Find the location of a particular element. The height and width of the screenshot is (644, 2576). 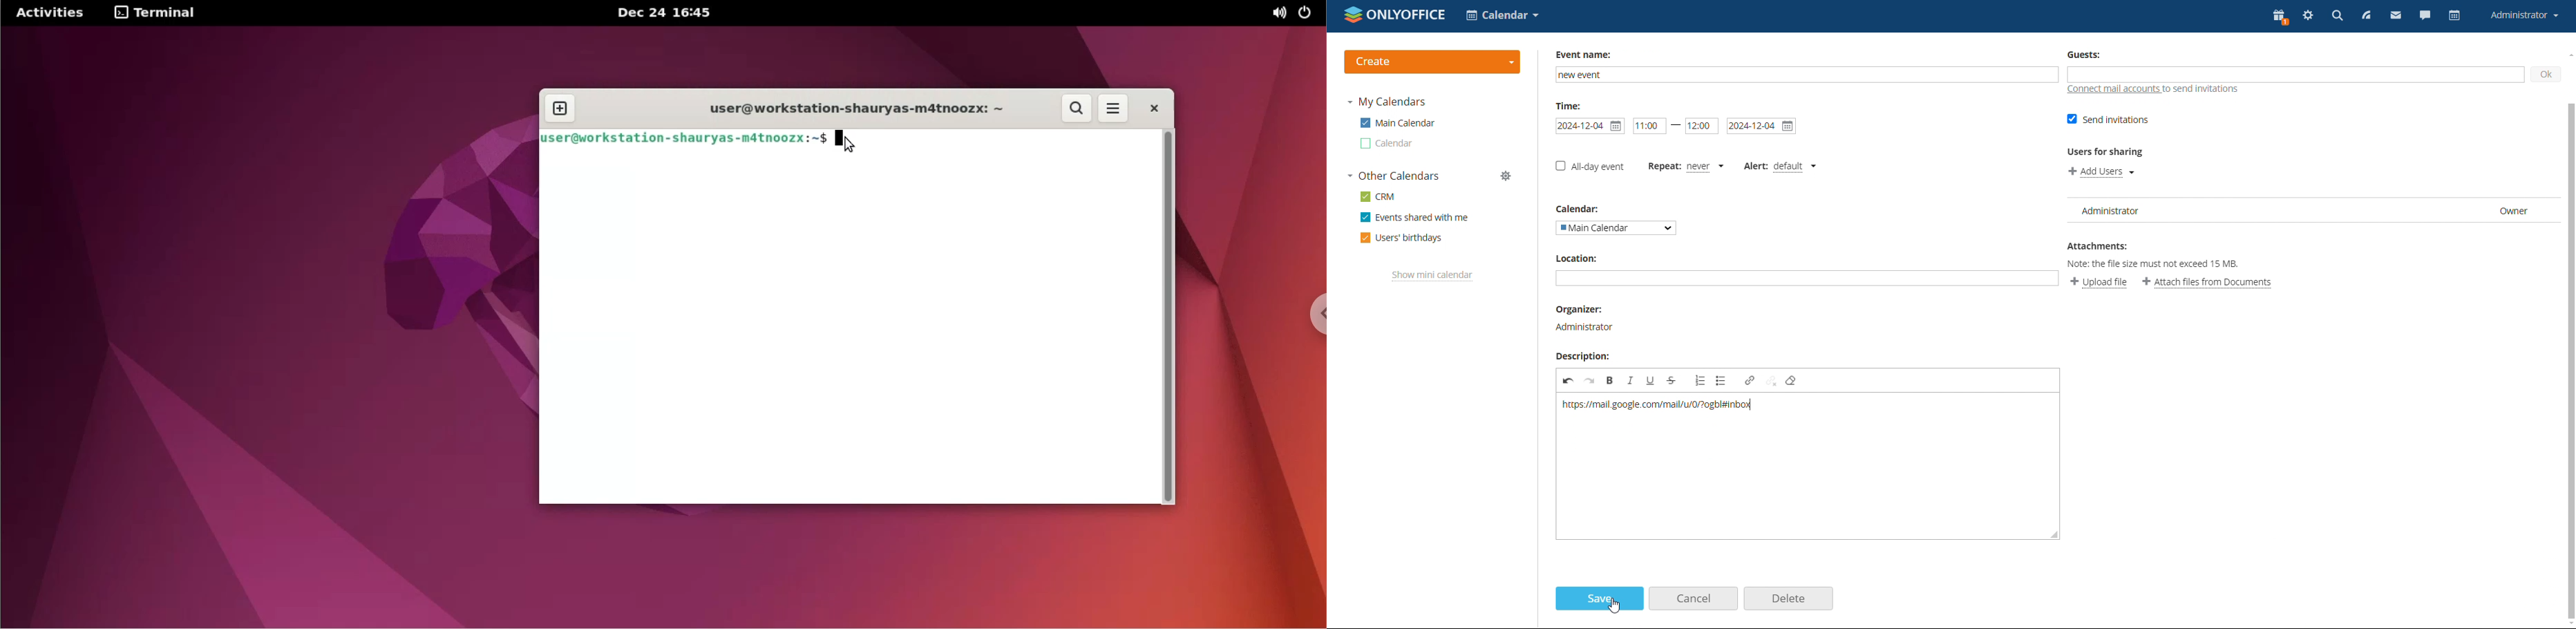

start date is located at coordinates (1588, 124).